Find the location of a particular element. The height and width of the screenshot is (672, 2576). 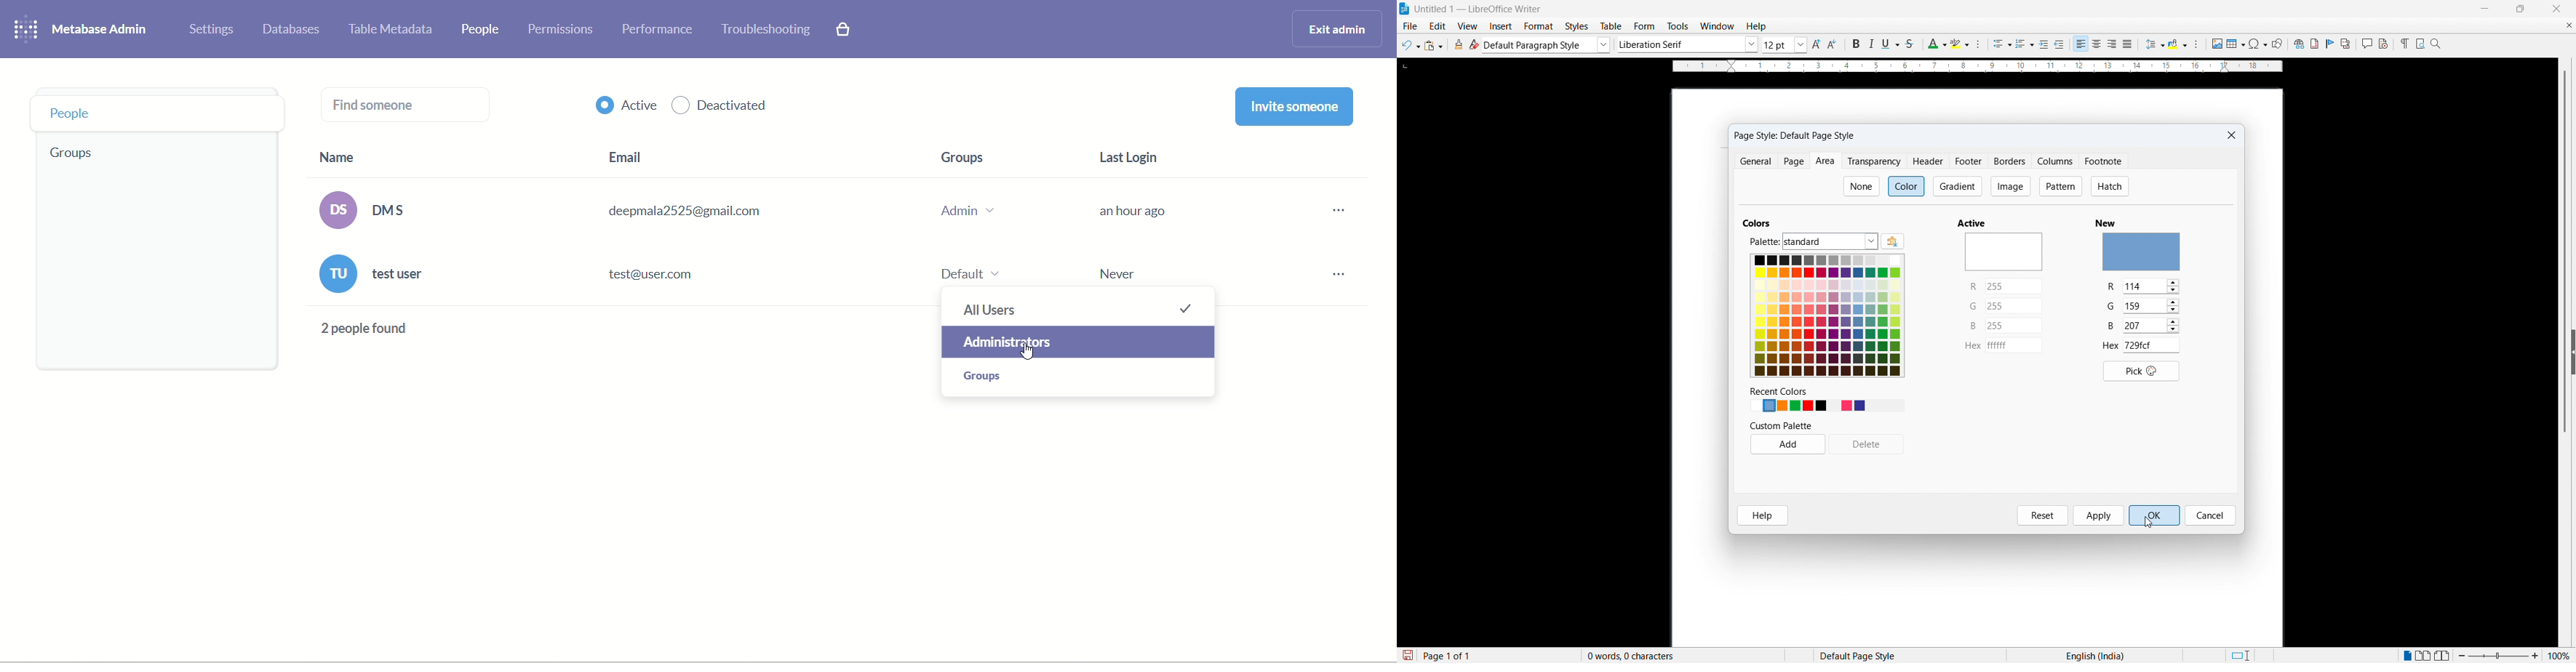

Zoom percentage  is located at coordinates (2561, 655).